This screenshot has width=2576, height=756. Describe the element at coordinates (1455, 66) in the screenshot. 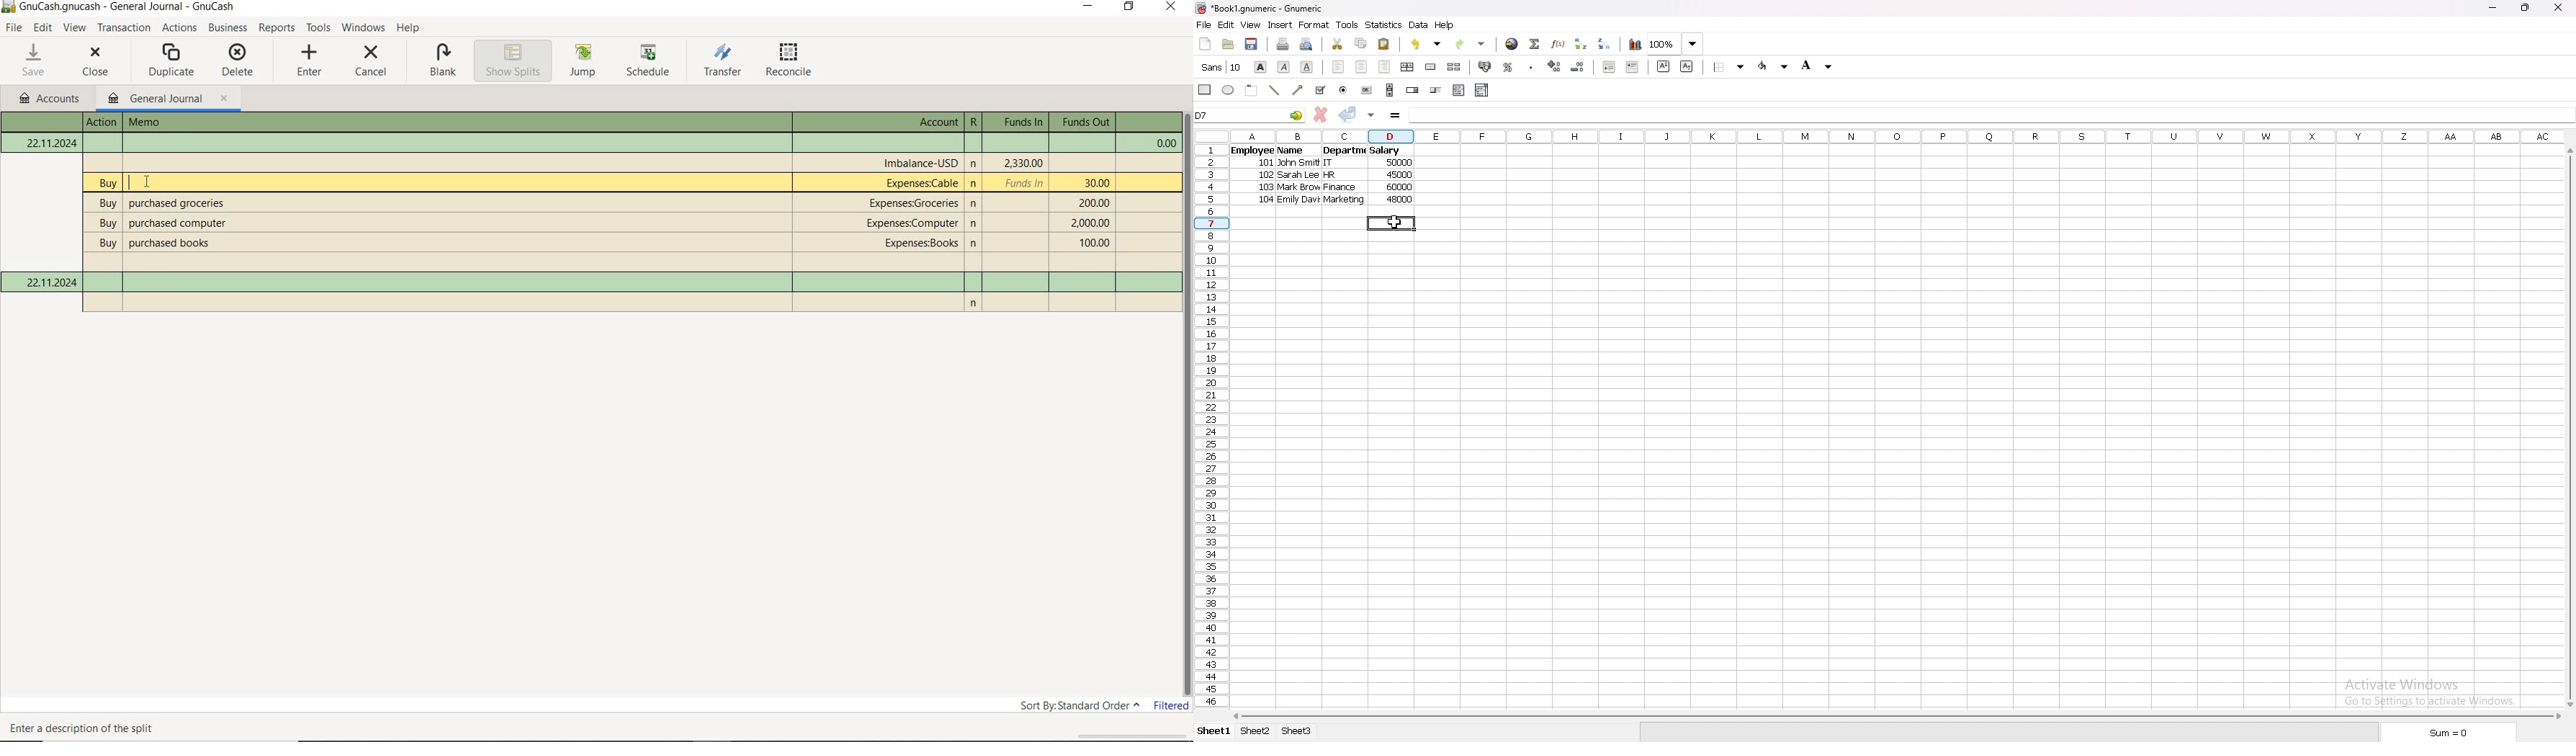

I see `split merged` at that location.